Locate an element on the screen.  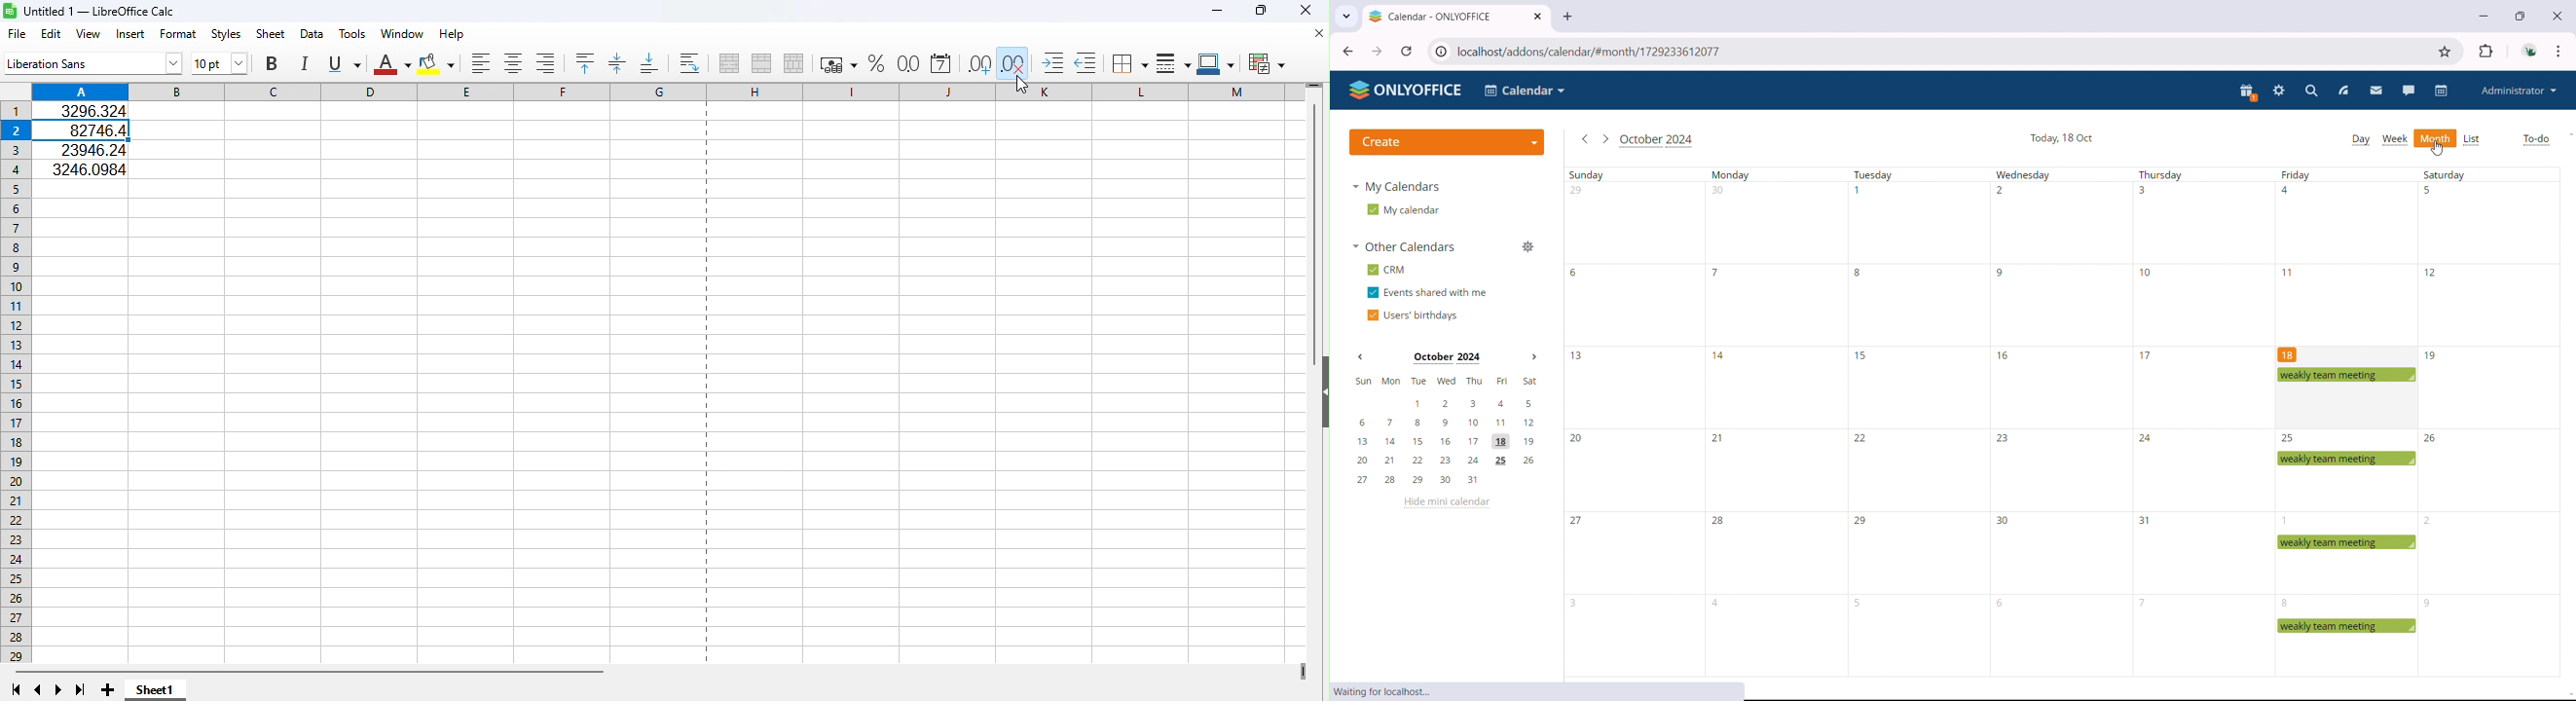
Increase indent is located at coordinates (1052, 62).